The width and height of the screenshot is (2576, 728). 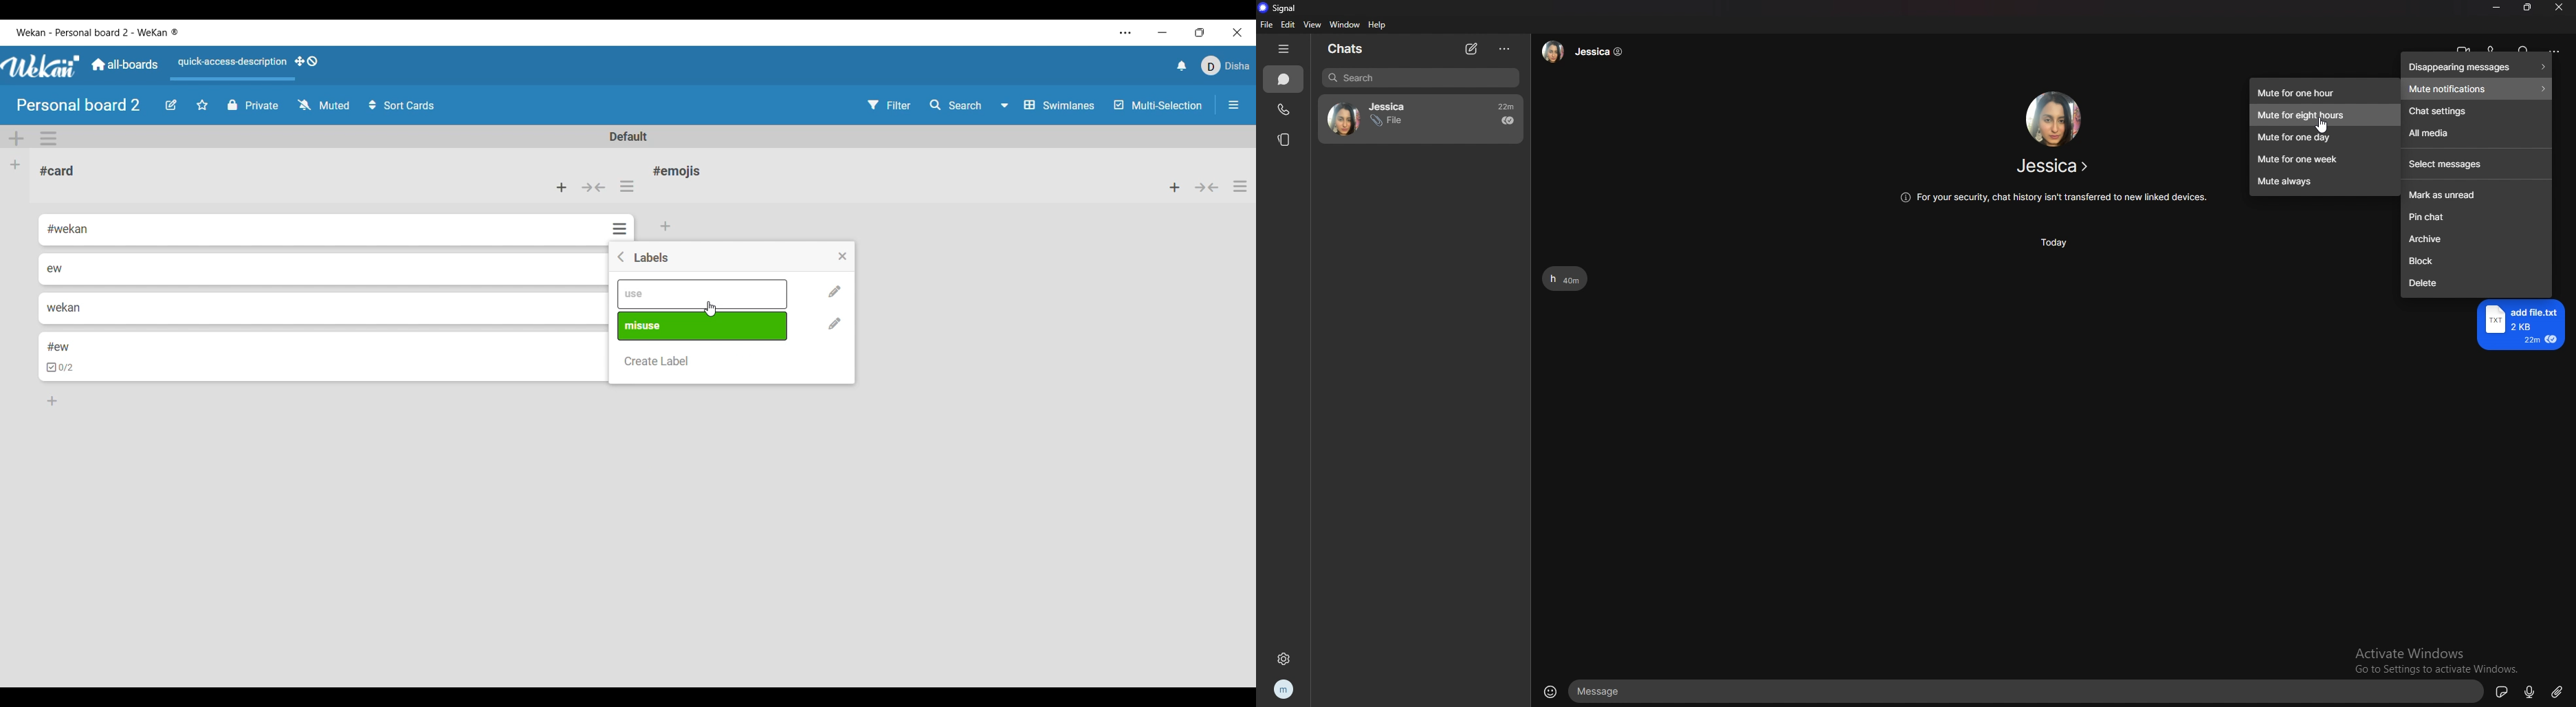 What do you see at coordinates (2324, 92) in the screenshot?
I see `mute for one hour` at bounding box center [2324, 92].